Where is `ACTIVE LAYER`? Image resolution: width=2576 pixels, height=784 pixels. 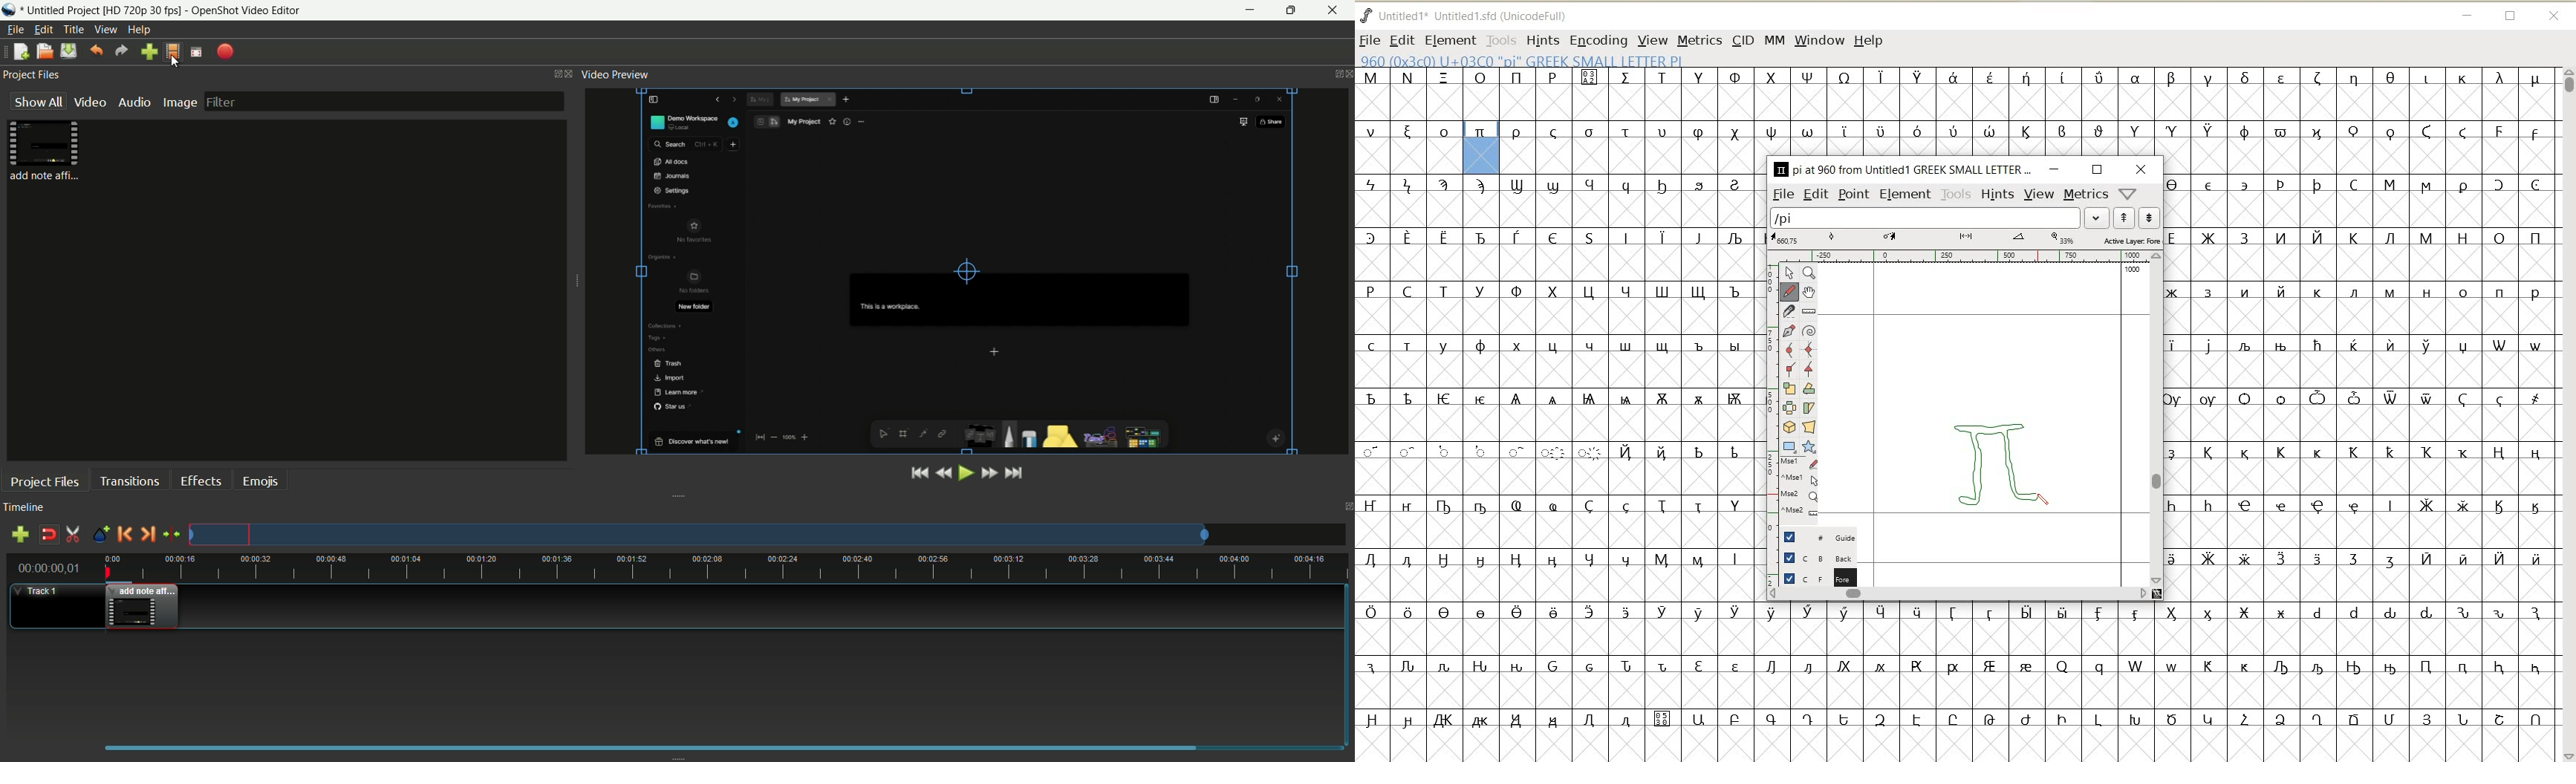
ACTIVE LAYER is located at coordinates (1964, 239).